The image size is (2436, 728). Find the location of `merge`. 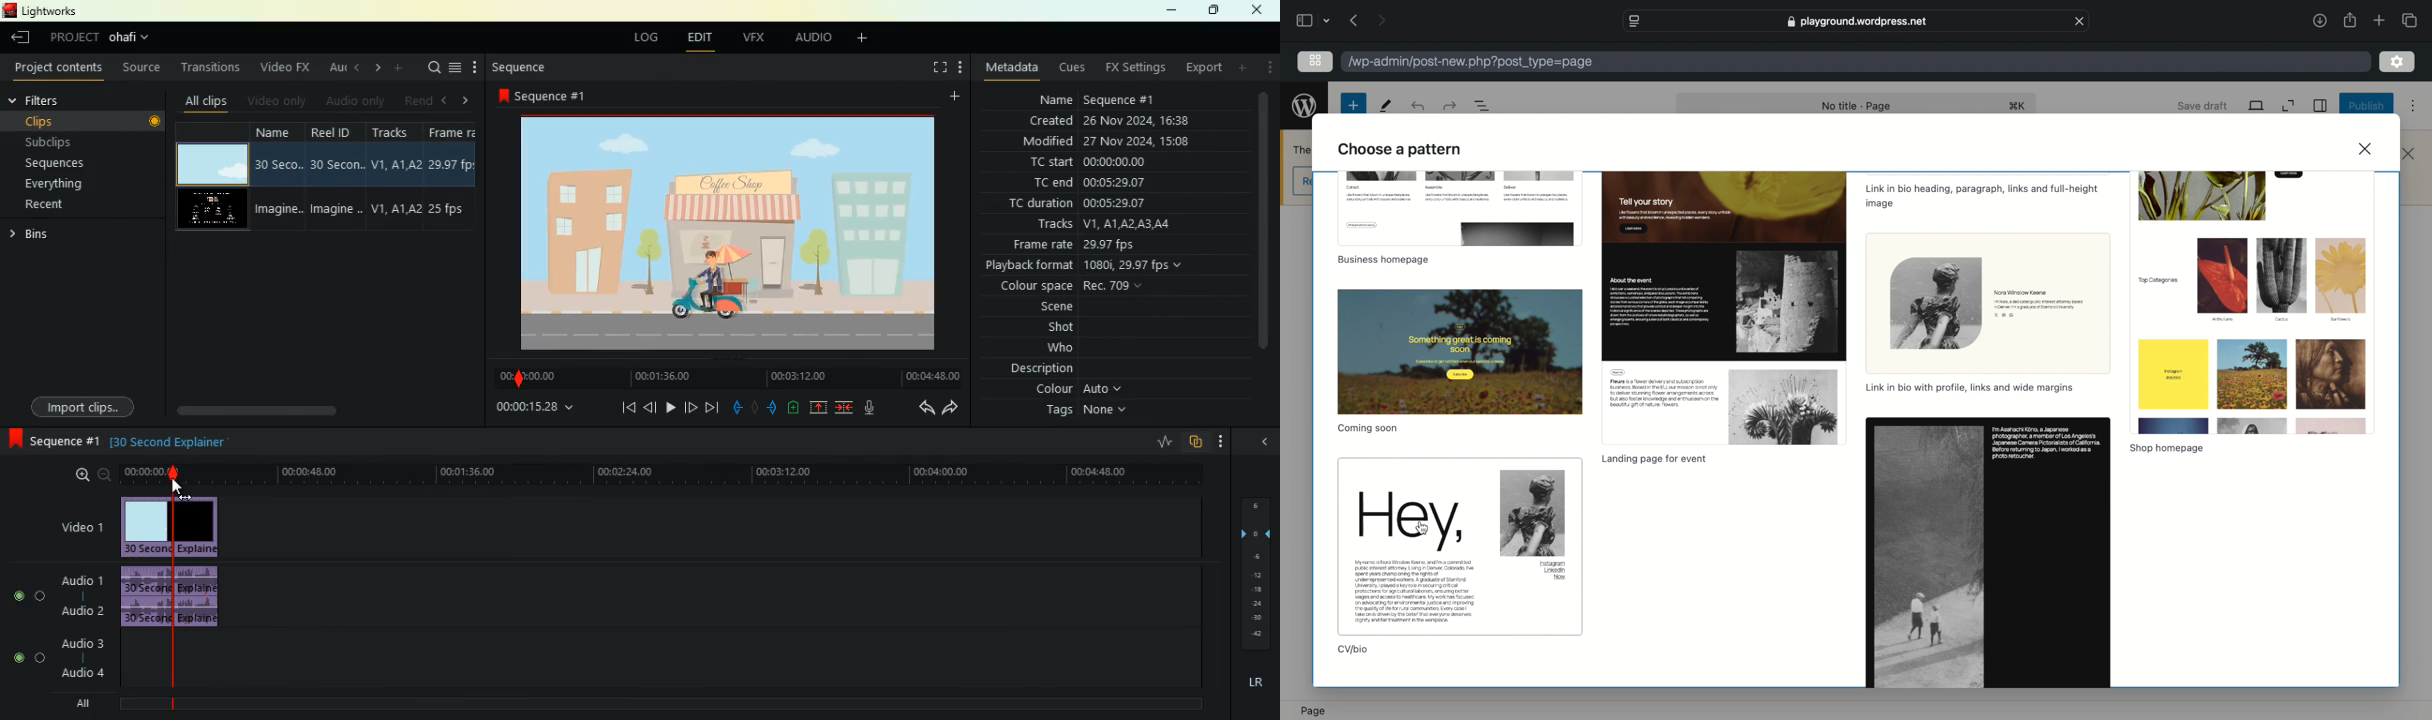

merge is located at coordinates (846, 408).